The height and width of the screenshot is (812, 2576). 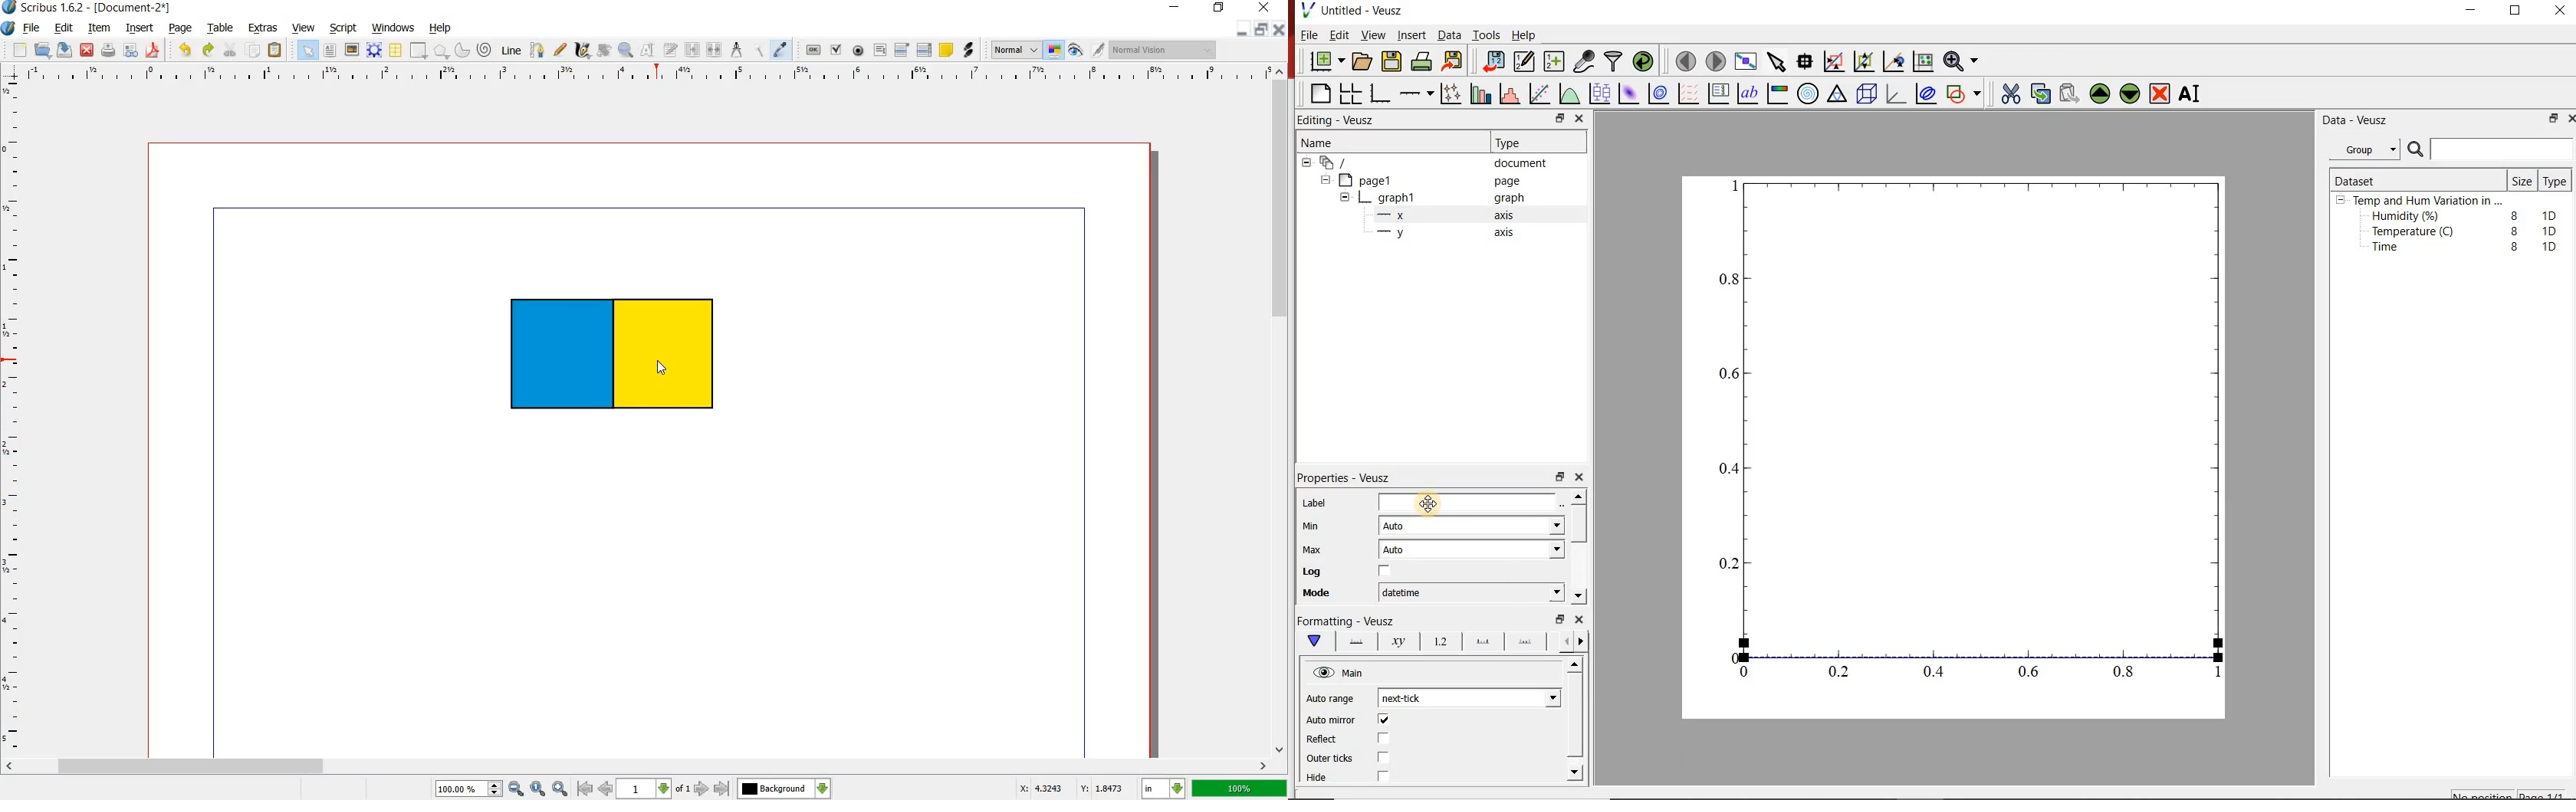 What do you see at coordinates (1581, 621) in the screenshot?
I see `close` at bounding box center [1581, 621].